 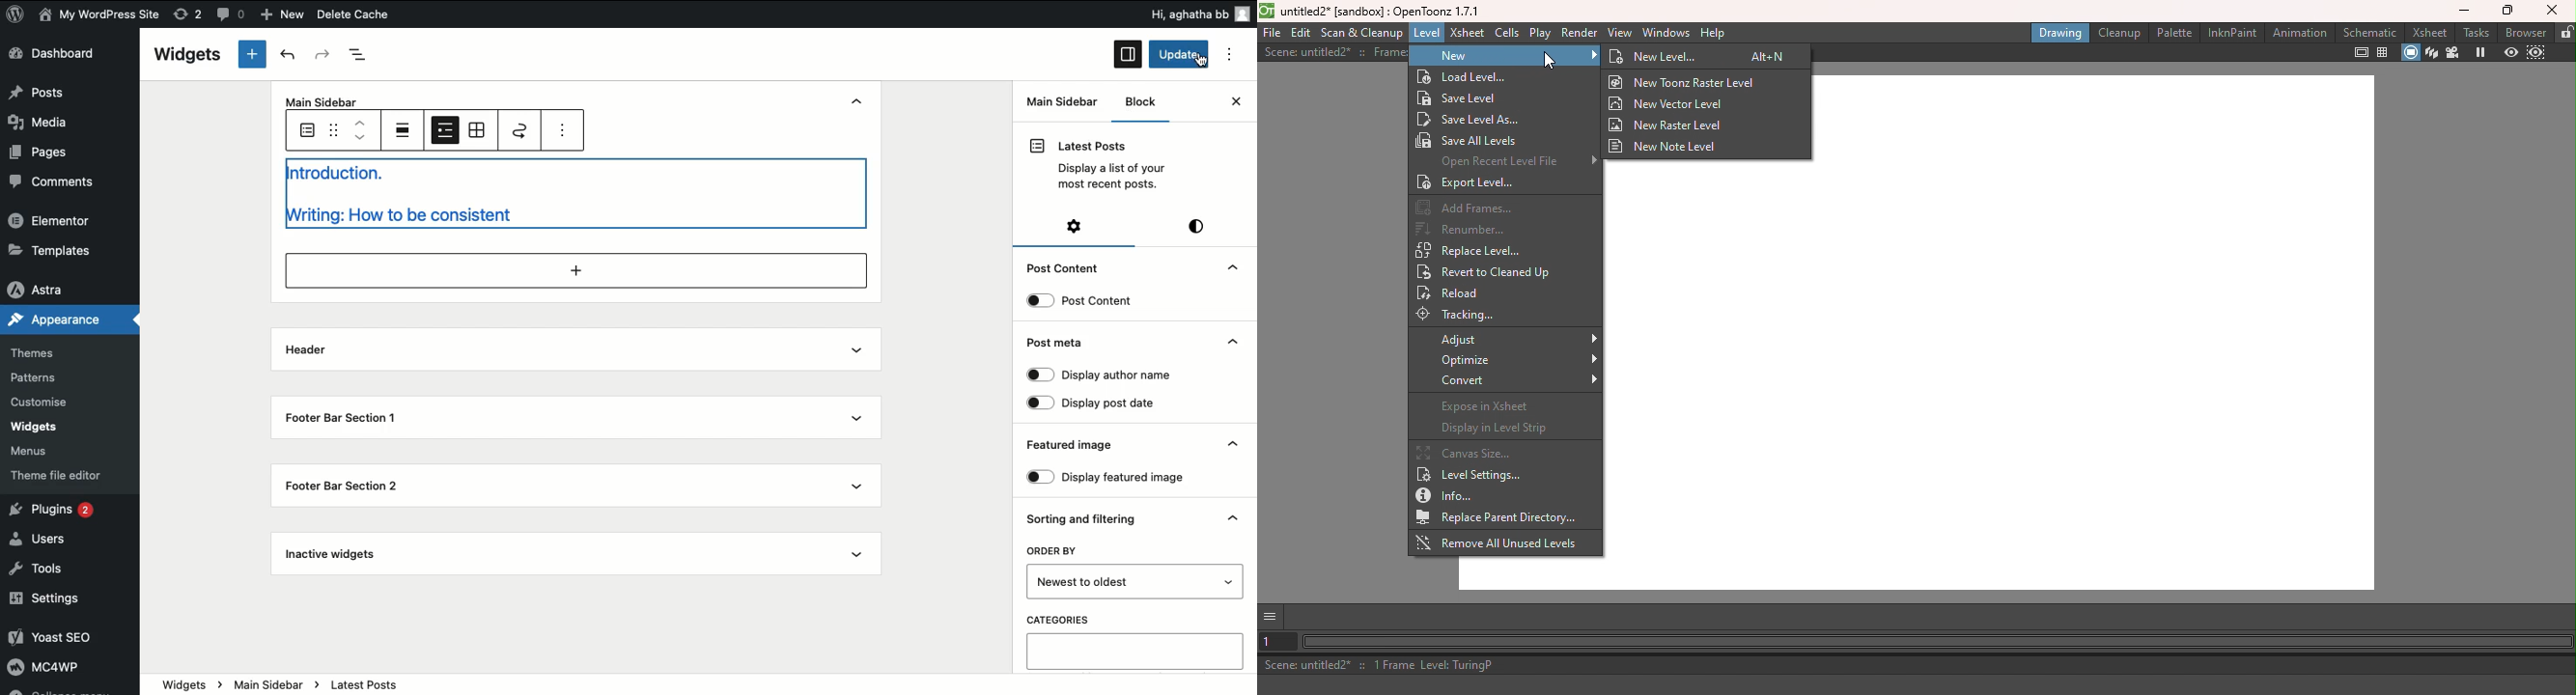 What do you see at coordinates (1770, 57) in the screenshot?
I see `Alt+N` at bounding box center [1770, 57].